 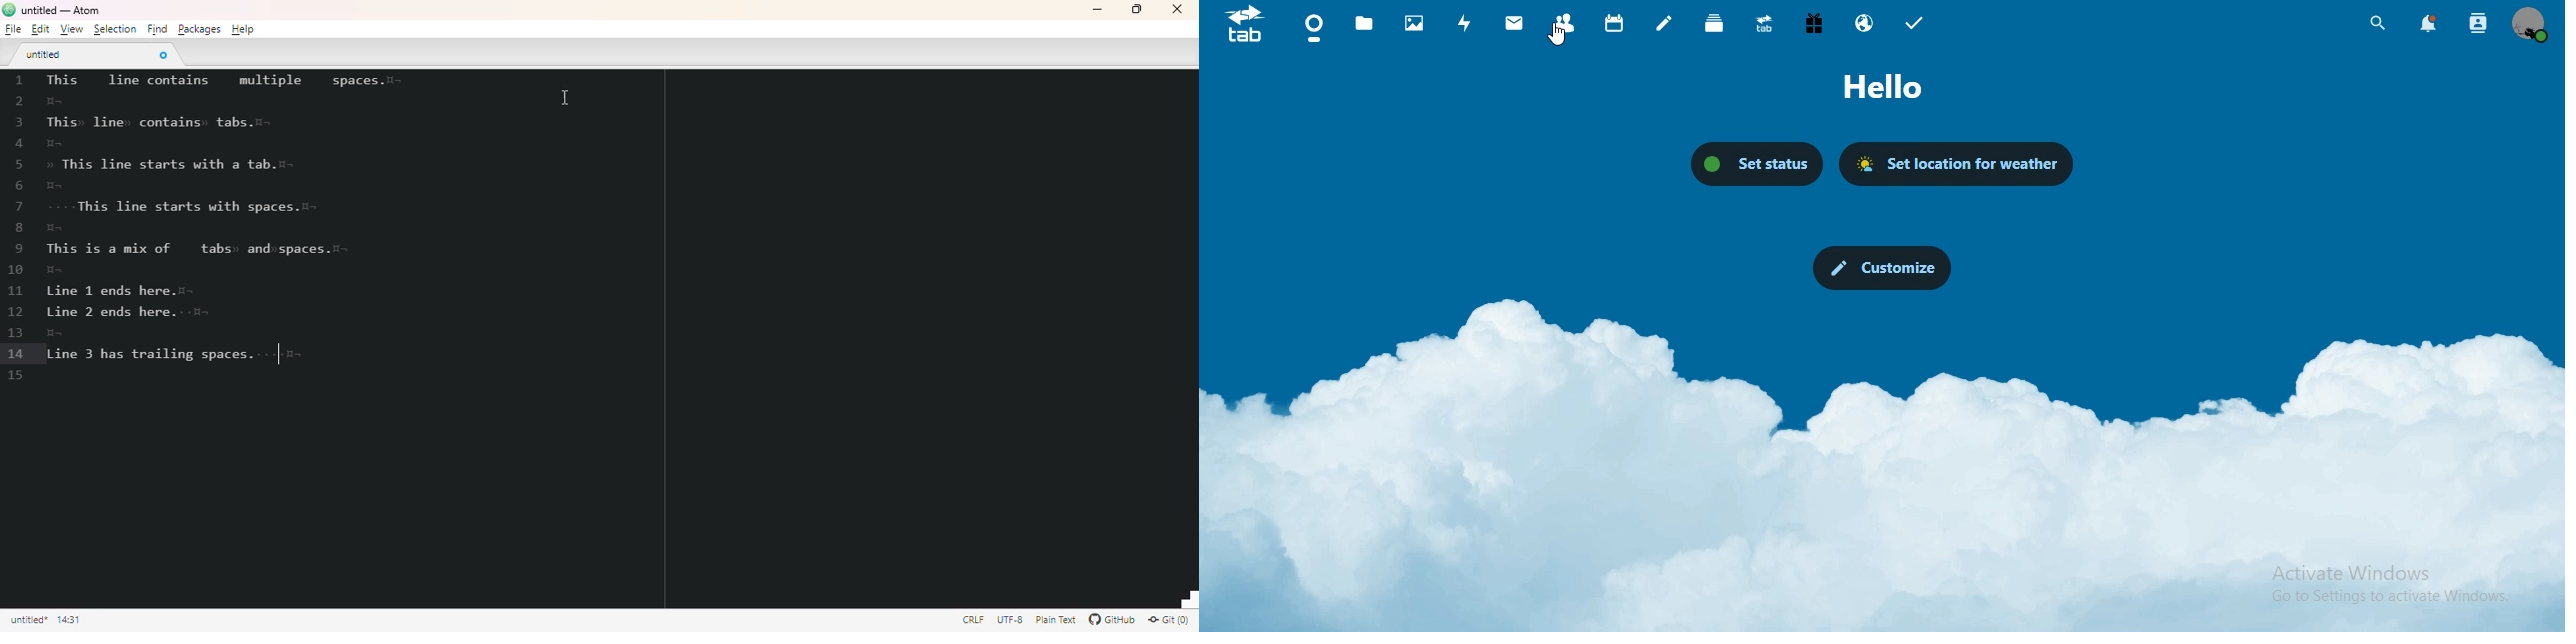 I want to click on file, so click(x=13, y=29).